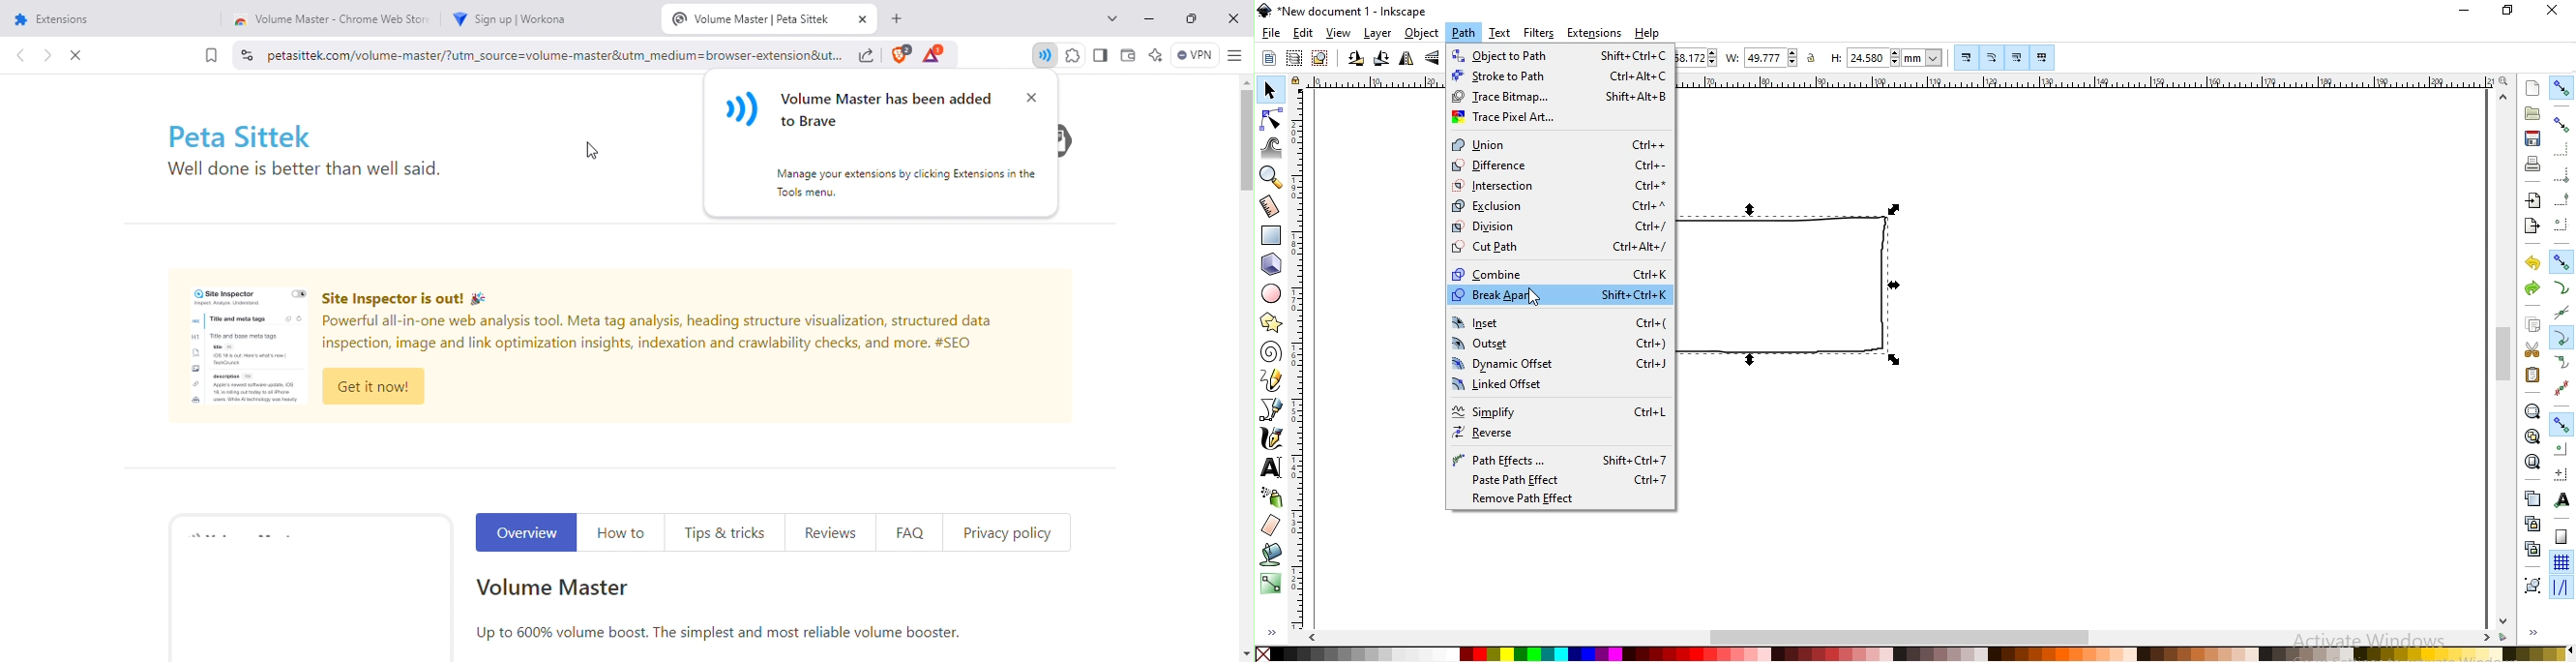 The image size is (2576, 672). What do you see at coordinates (1272, 582) in the screenshot?
I see `create and edit gradients ` at bounding box center [1272, 582].